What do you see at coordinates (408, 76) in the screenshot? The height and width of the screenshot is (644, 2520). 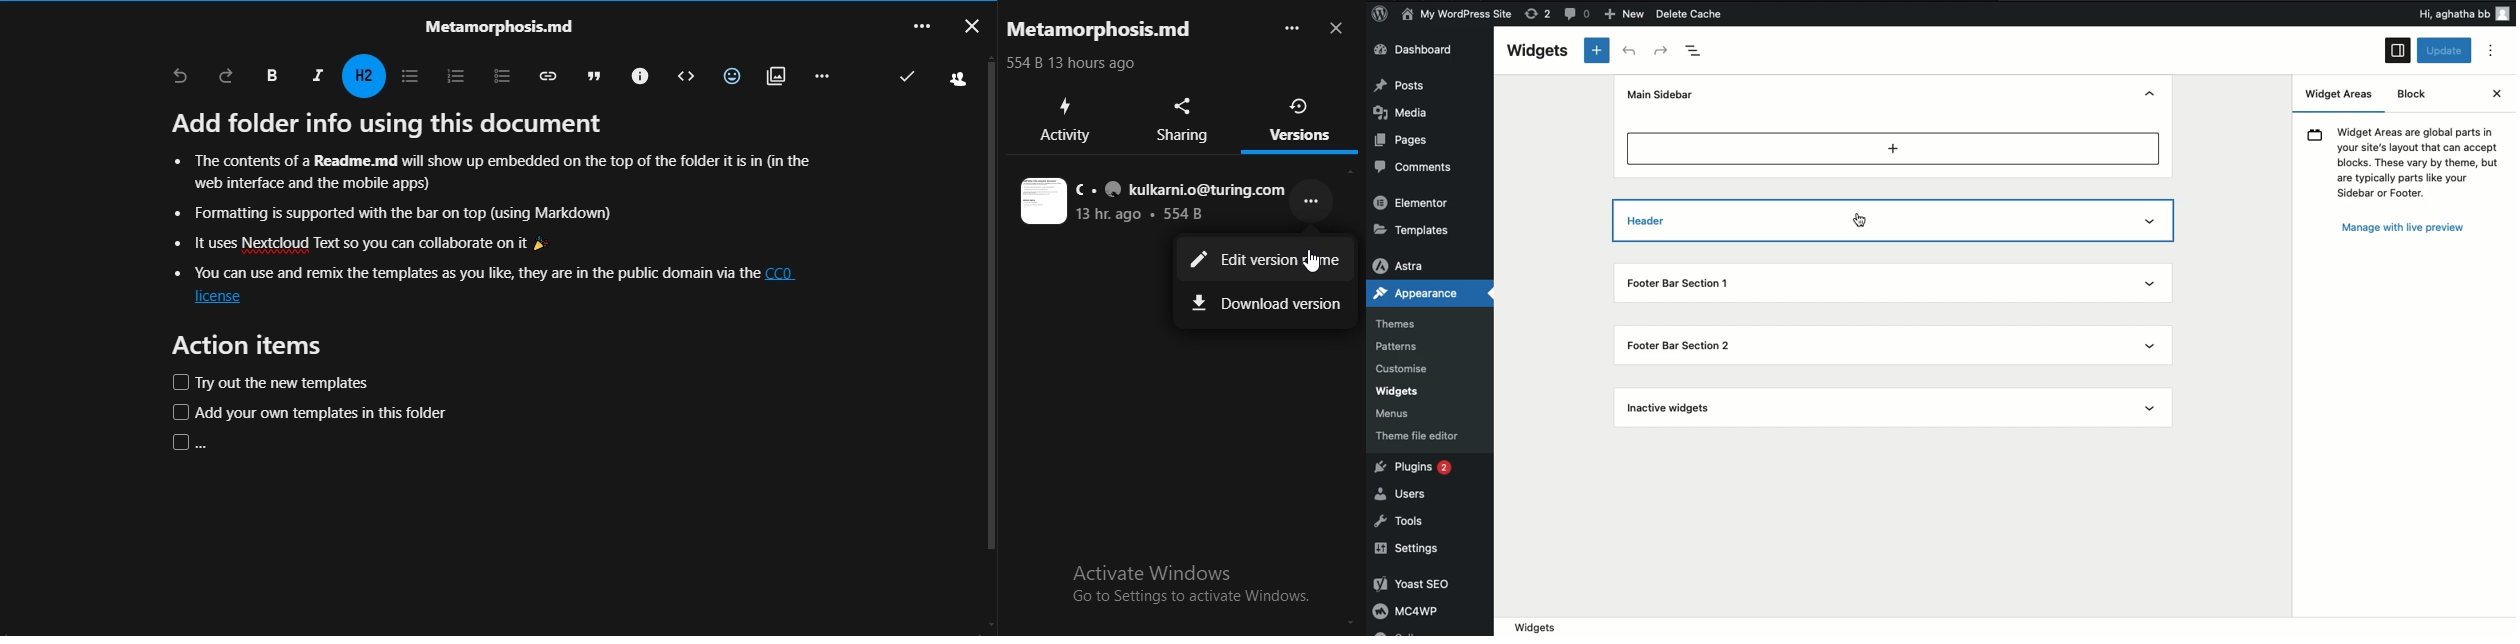 I see `unordered list` at bounding box center [408, 76].